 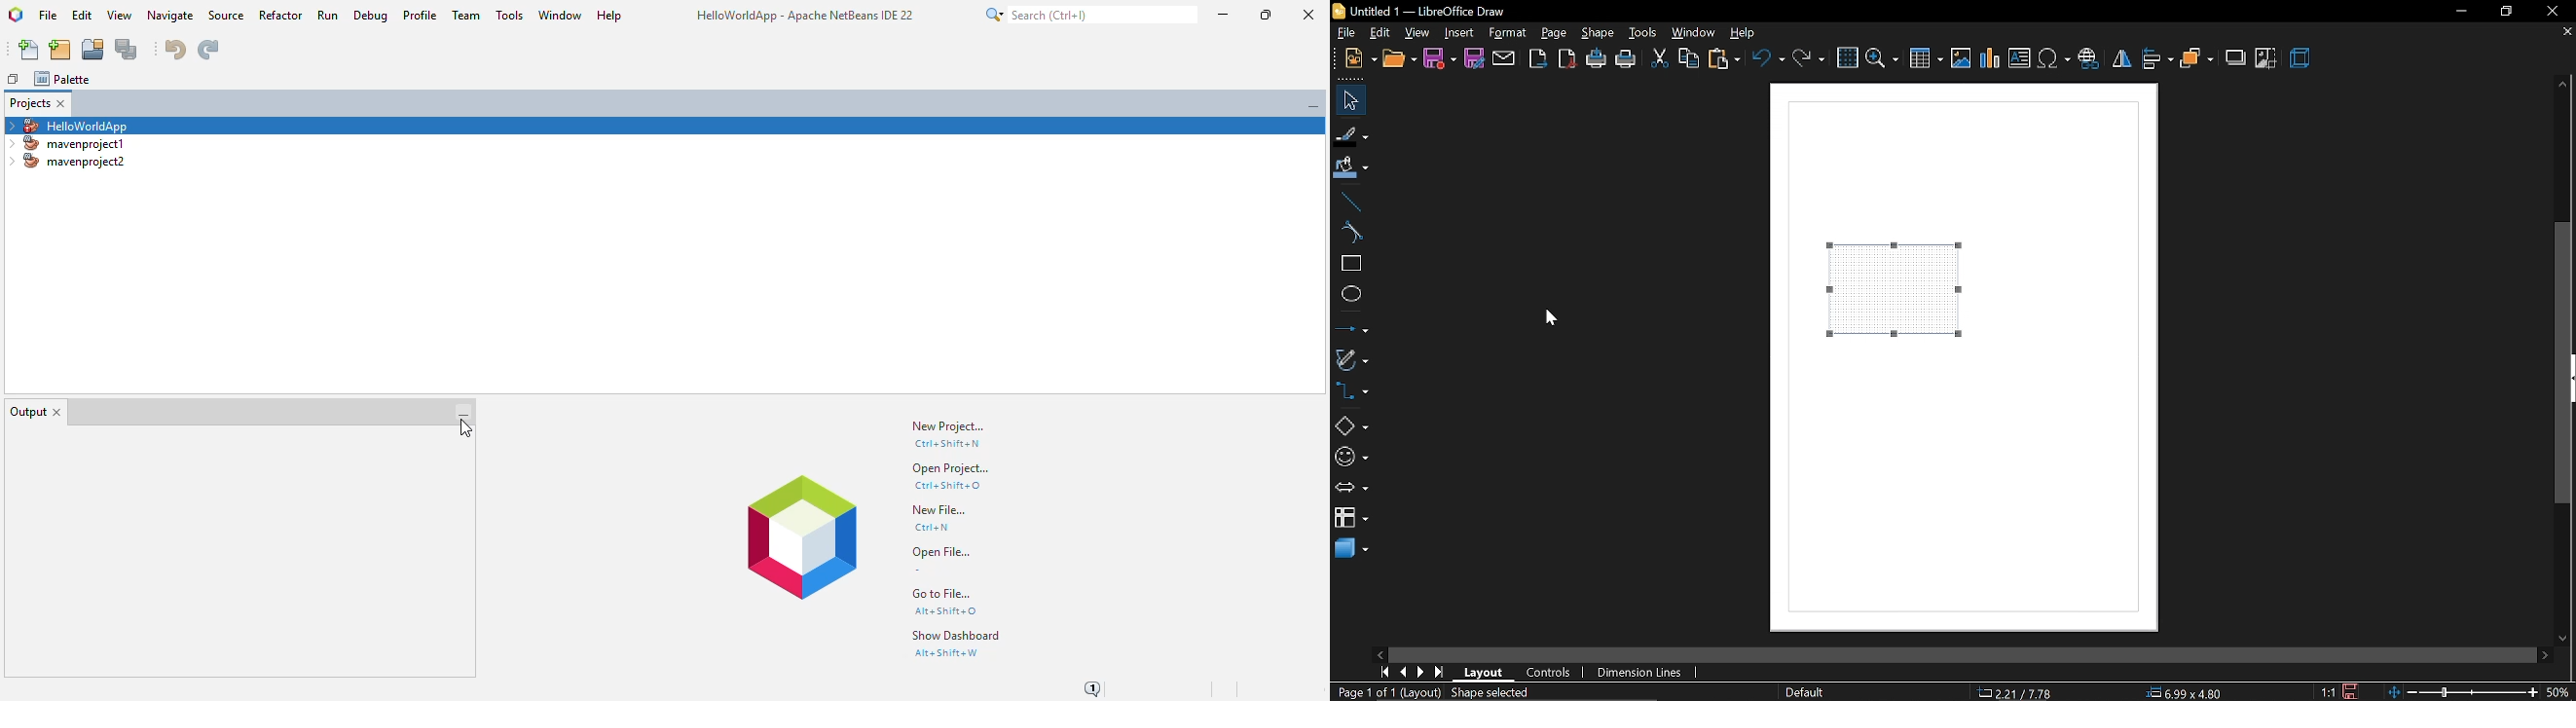 What do you see at coordinates (1659, 58) in the screenshot?
I see `cut` at bounding box center [1659, 58].